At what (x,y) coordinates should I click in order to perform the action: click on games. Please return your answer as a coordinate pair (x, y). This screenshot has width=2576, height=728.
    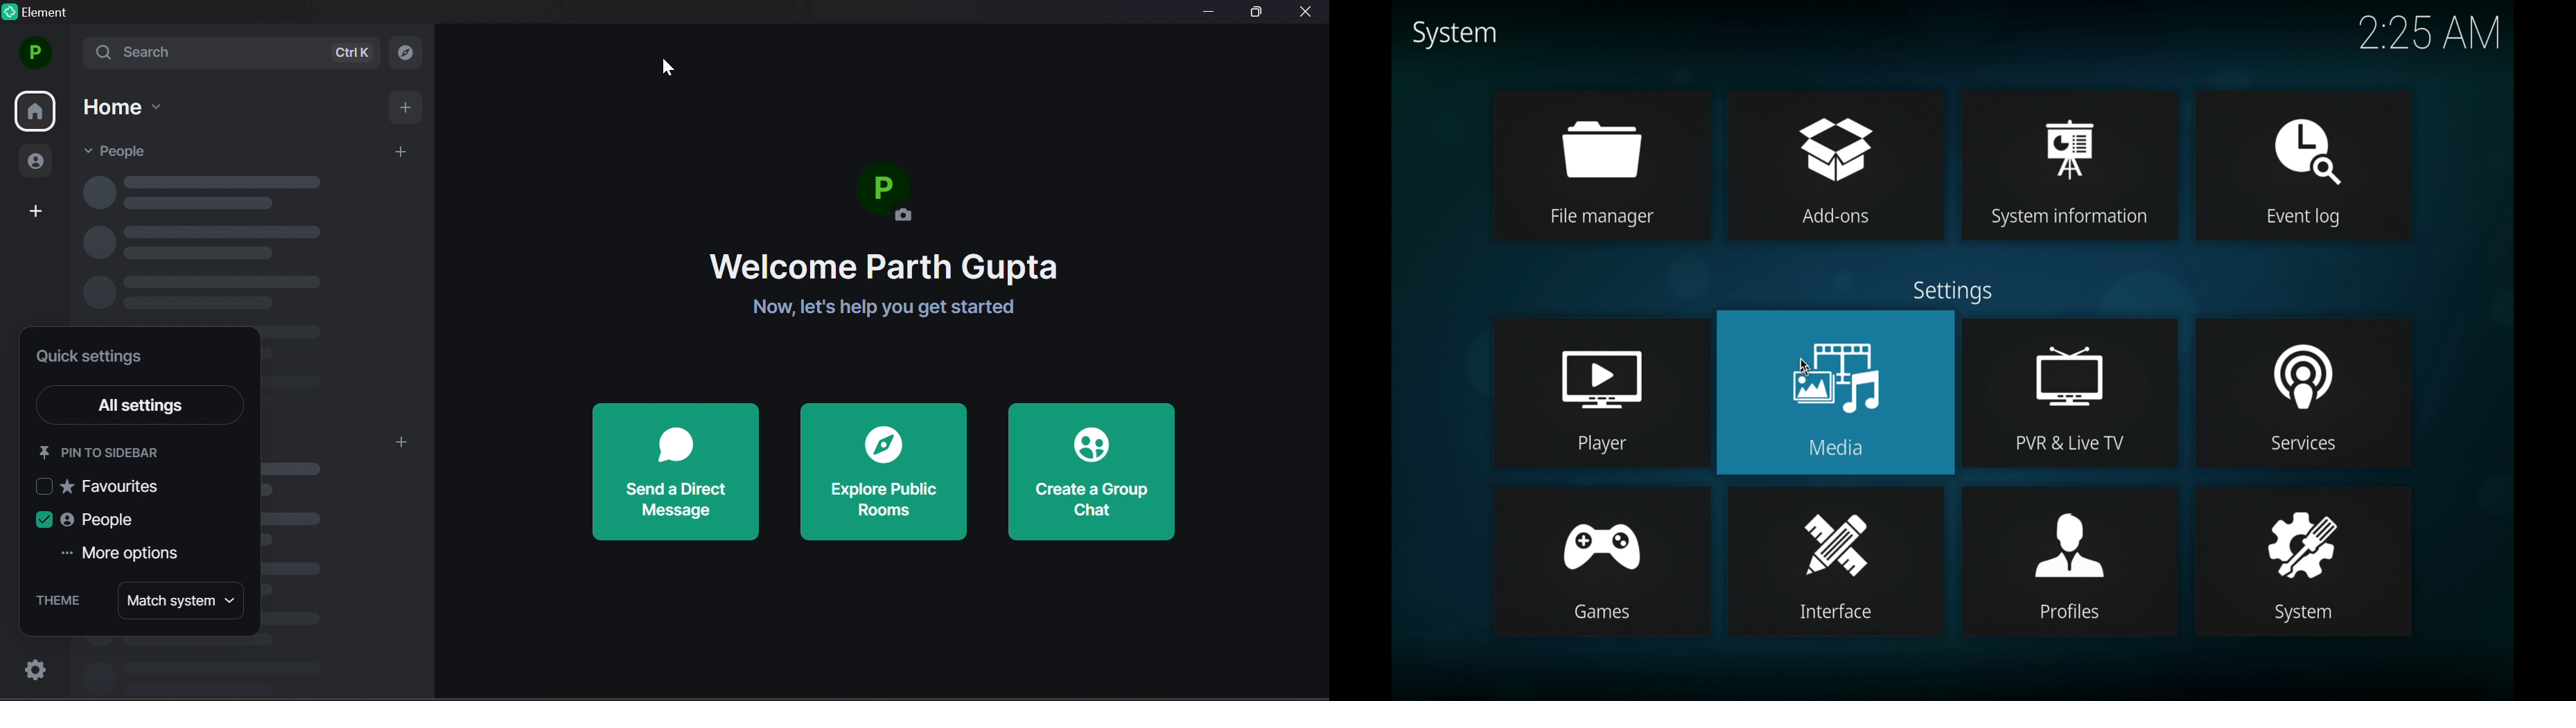
    Looking at the image, I should click on (1599, 613).